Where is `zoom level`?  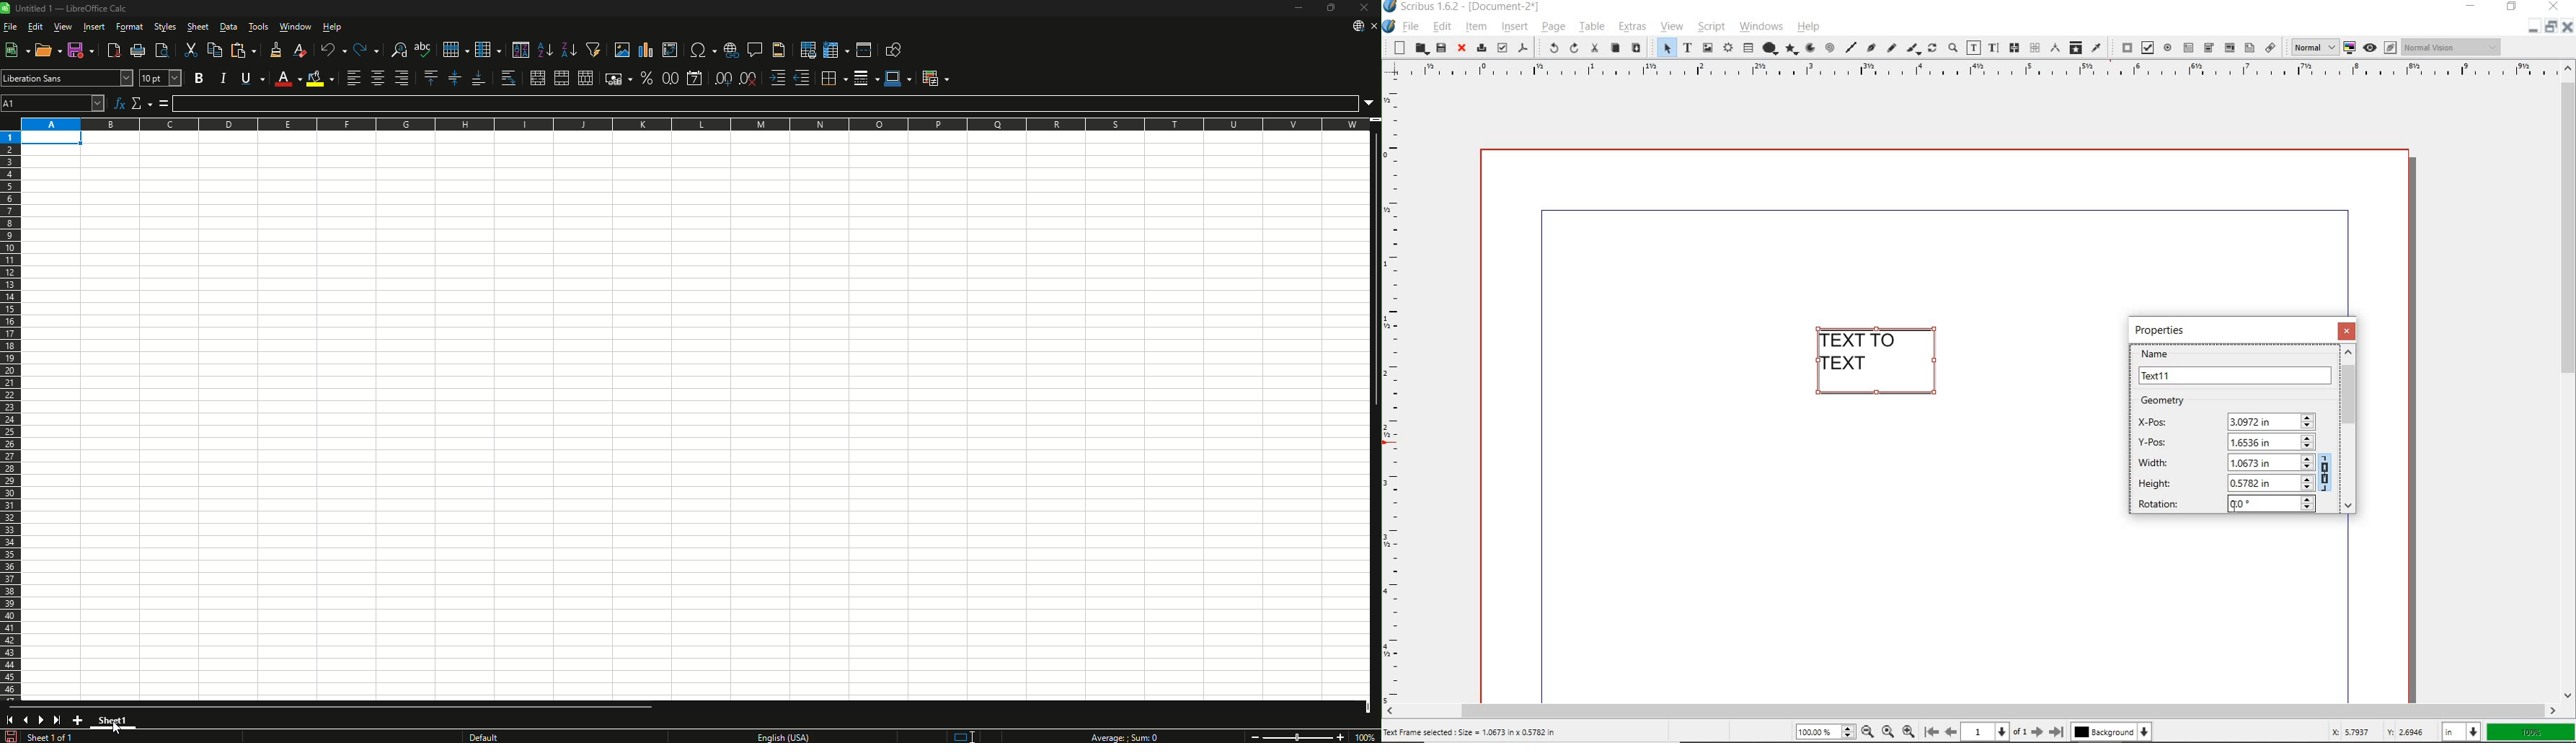
zoom level is located at coordinates (1828, 733).